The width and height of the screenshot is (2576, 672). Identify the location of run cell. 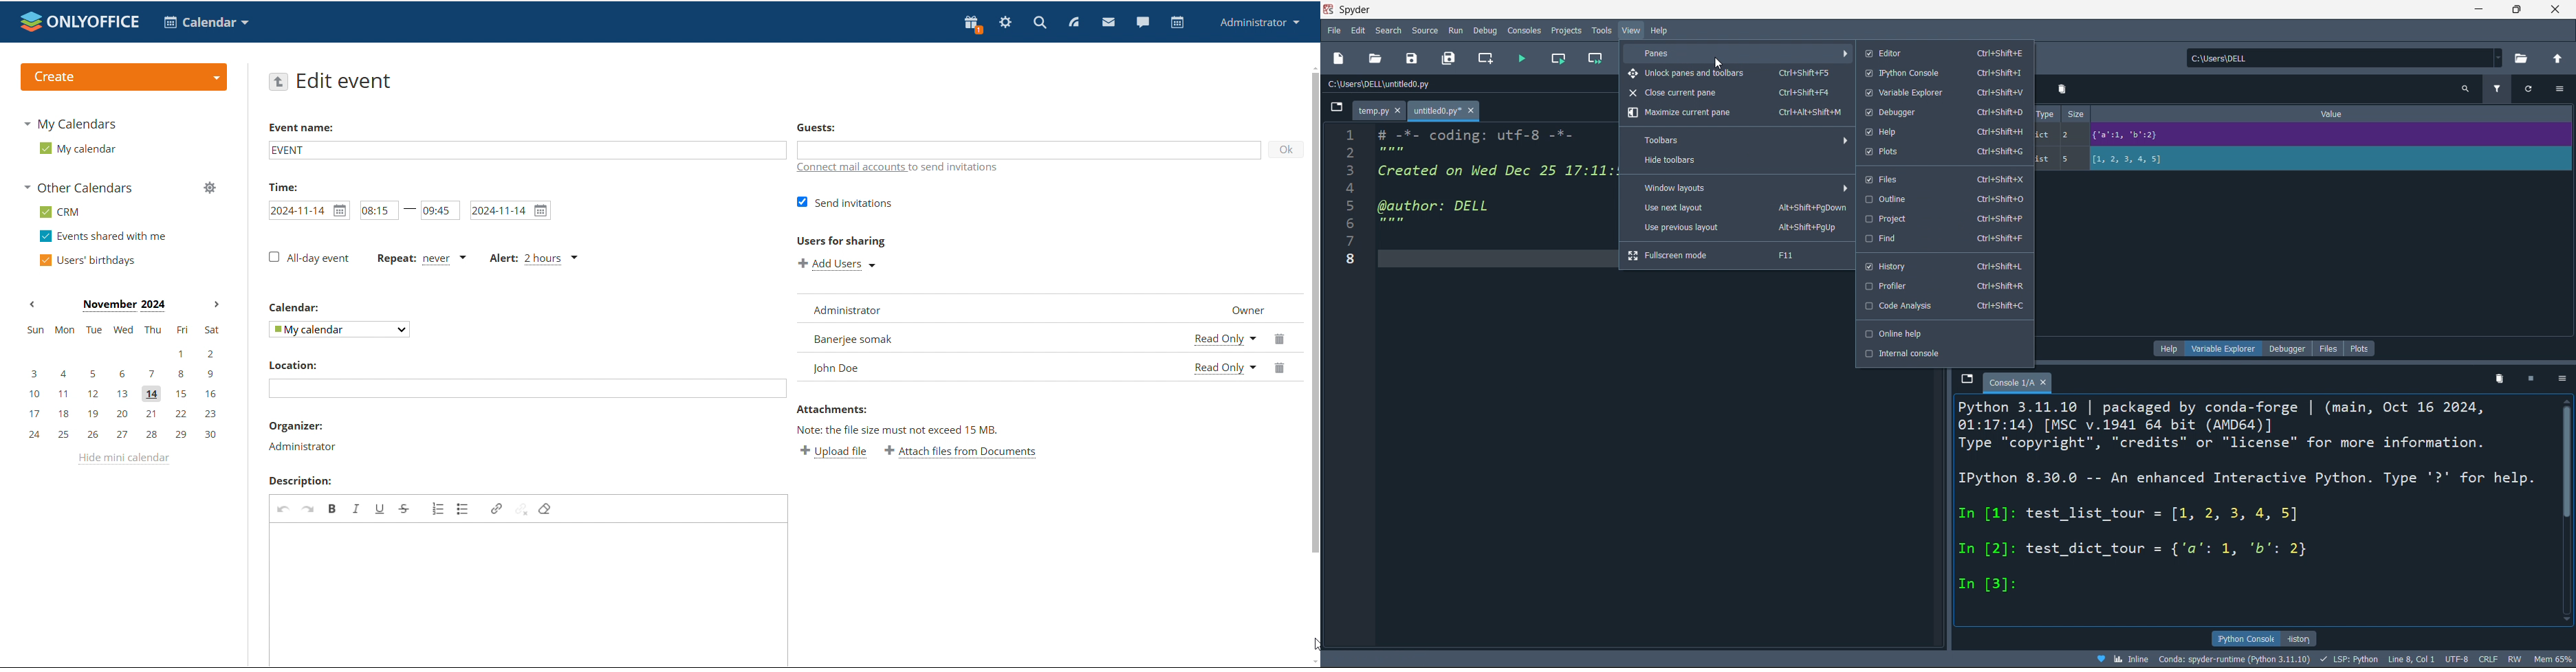
(1558, 59).